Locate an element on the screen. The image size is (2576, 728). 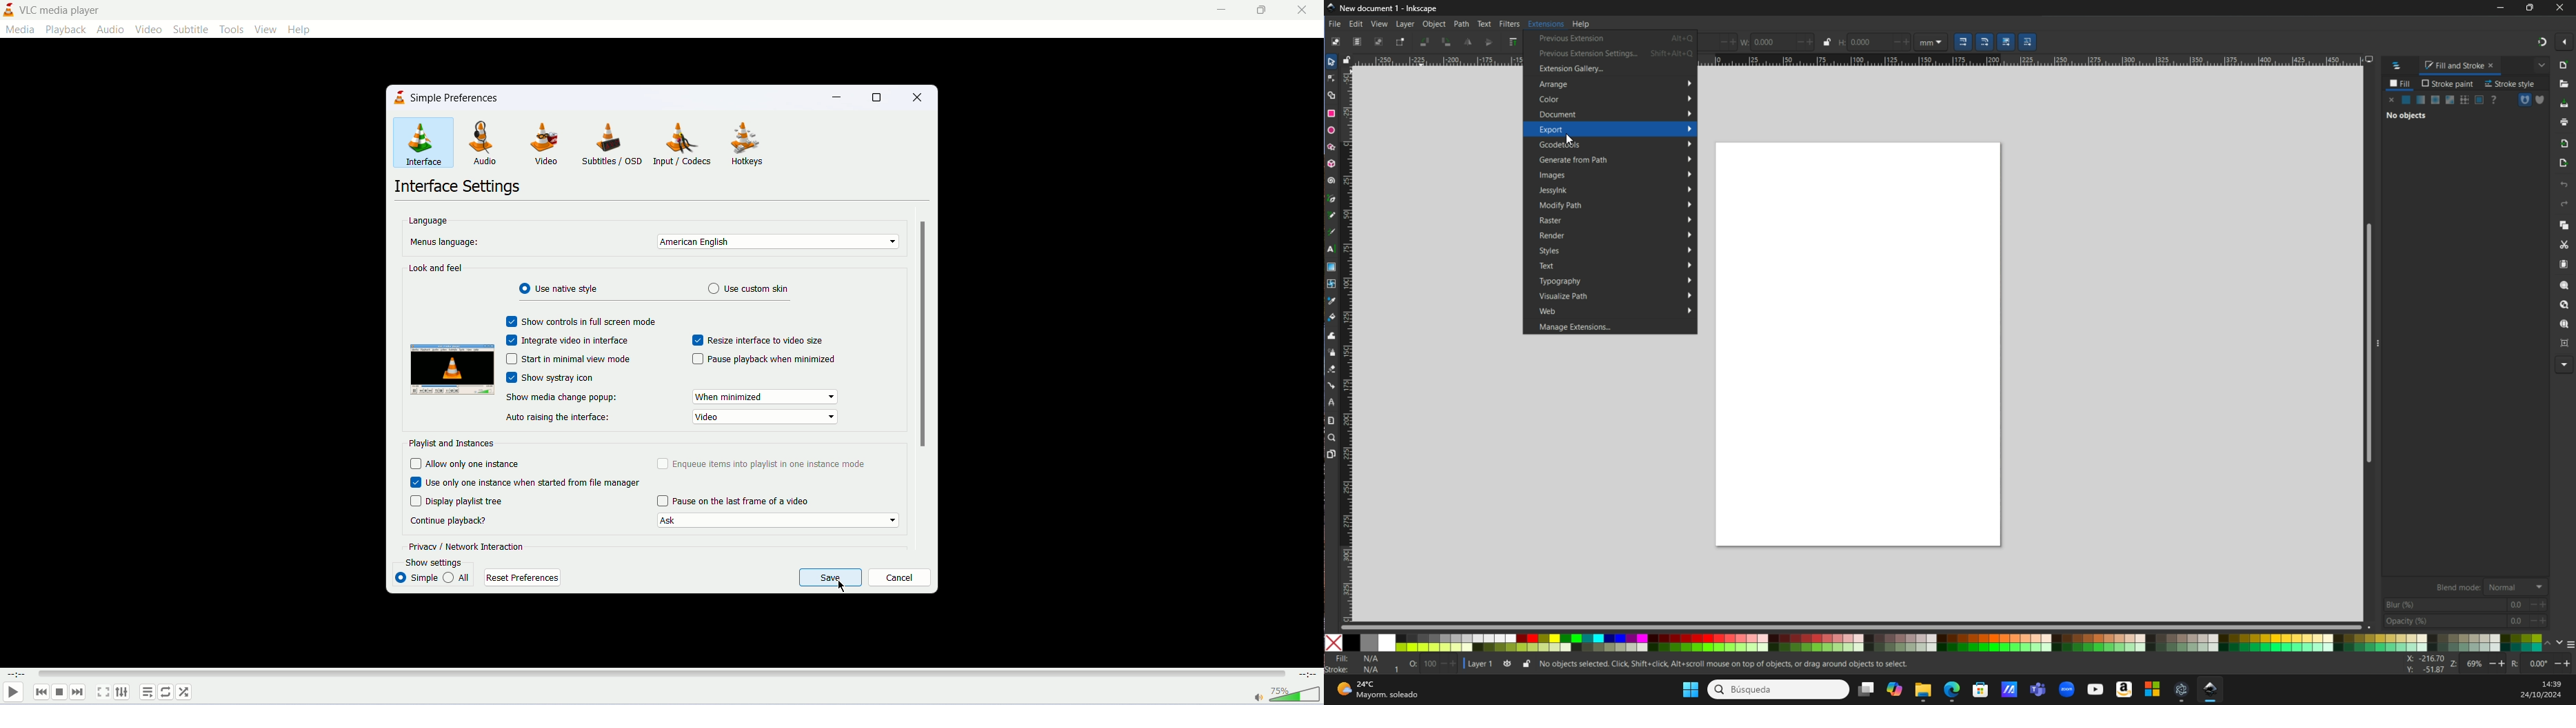
minimize is located at coordinates (1217, 10).